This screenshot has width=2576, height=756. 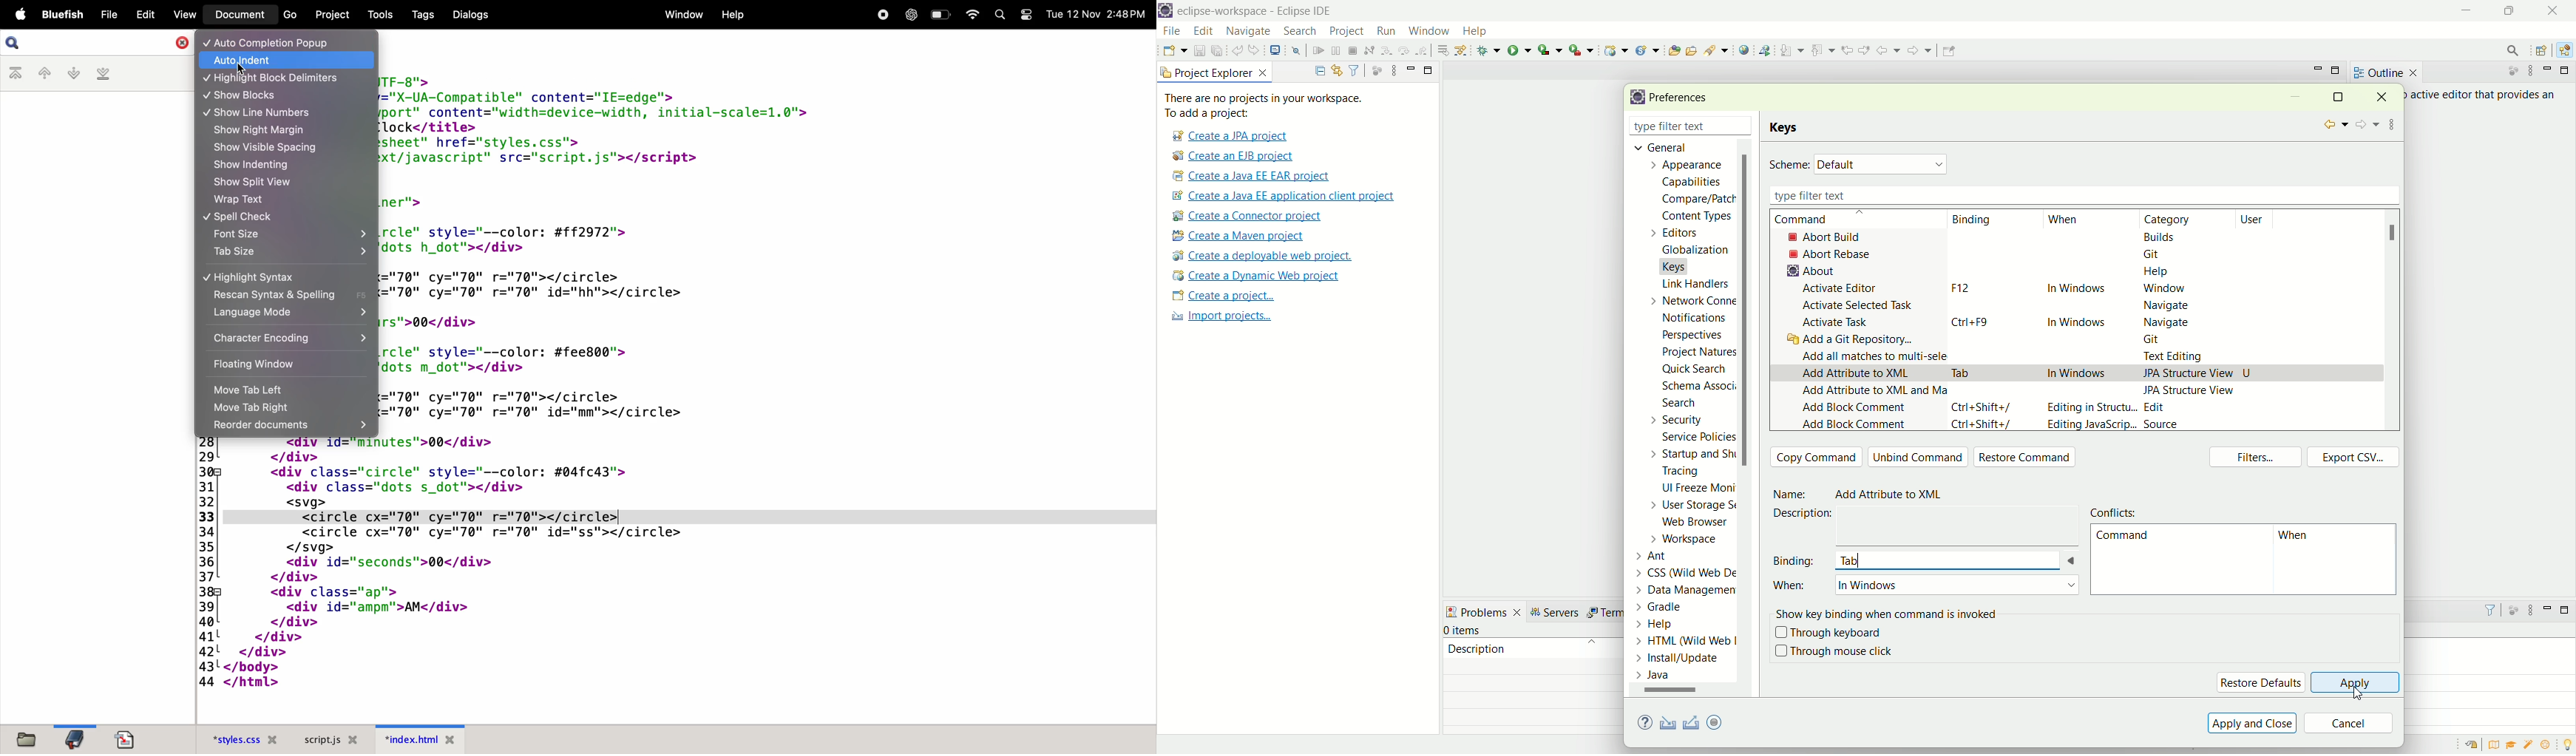 I want to click on cursor, so click(x=247, y=69).